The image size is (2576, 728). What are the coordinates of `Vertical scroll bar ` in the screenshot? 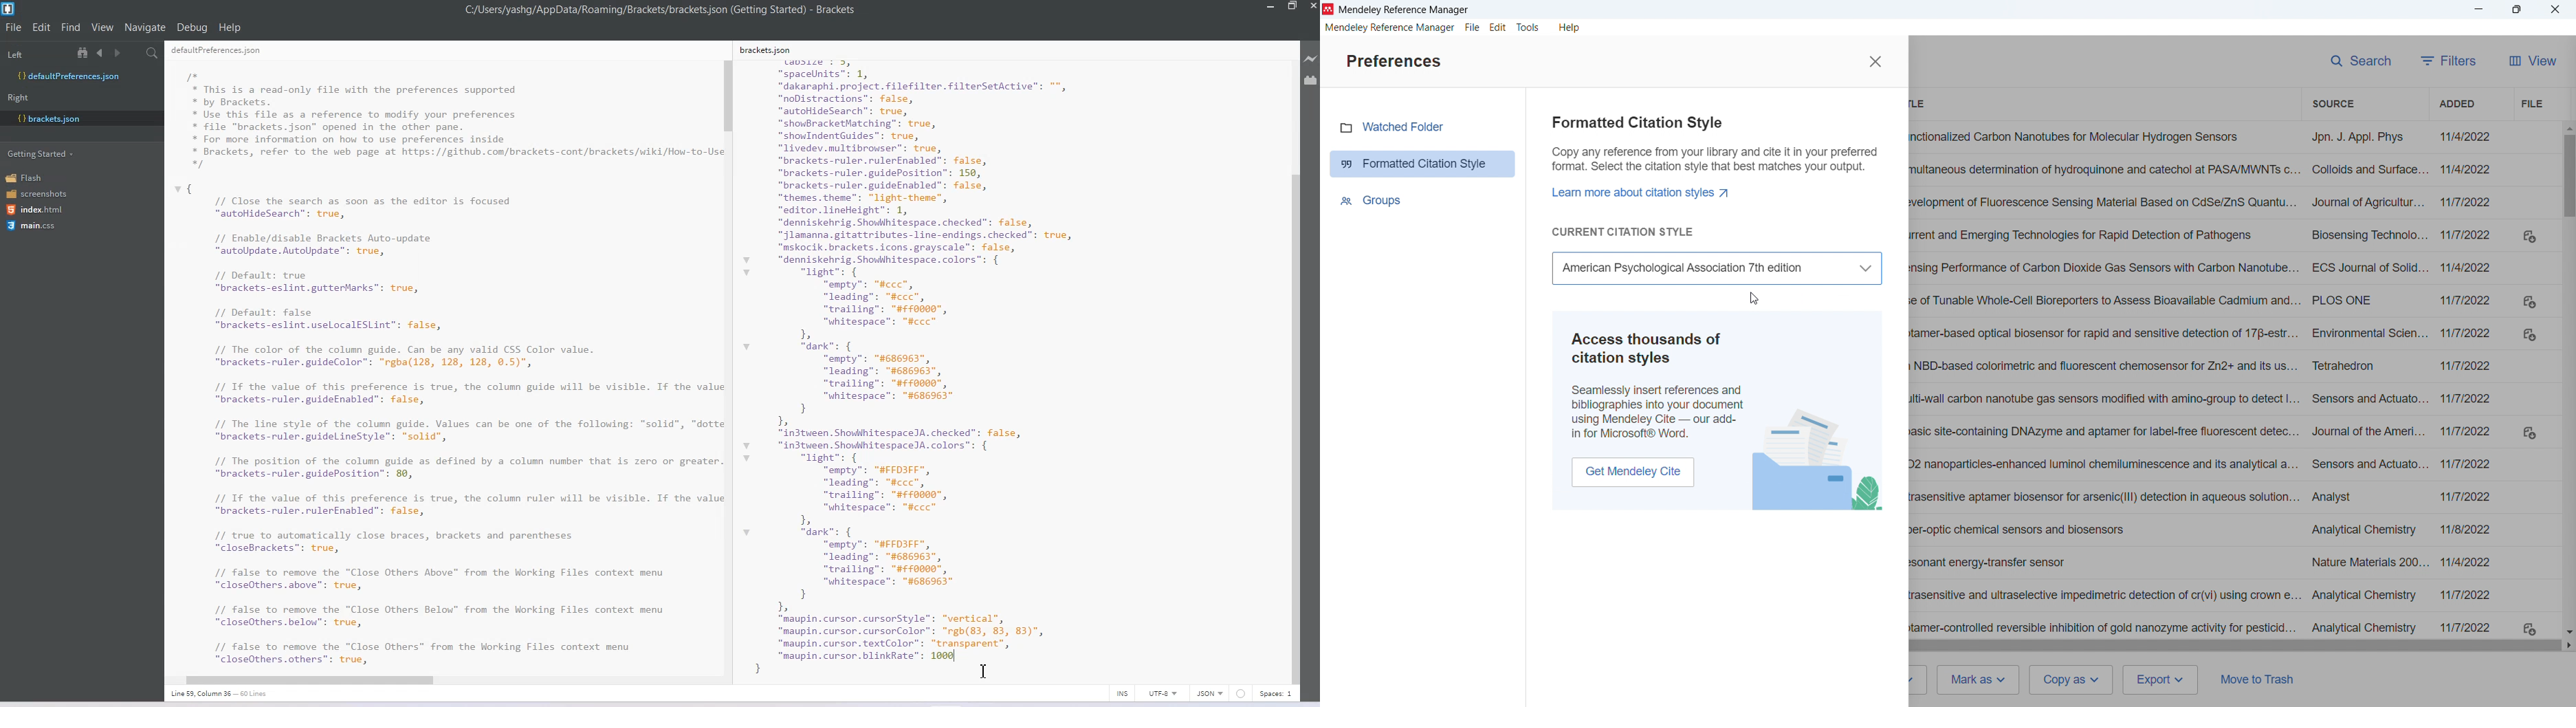 It's located at (2569, 177).